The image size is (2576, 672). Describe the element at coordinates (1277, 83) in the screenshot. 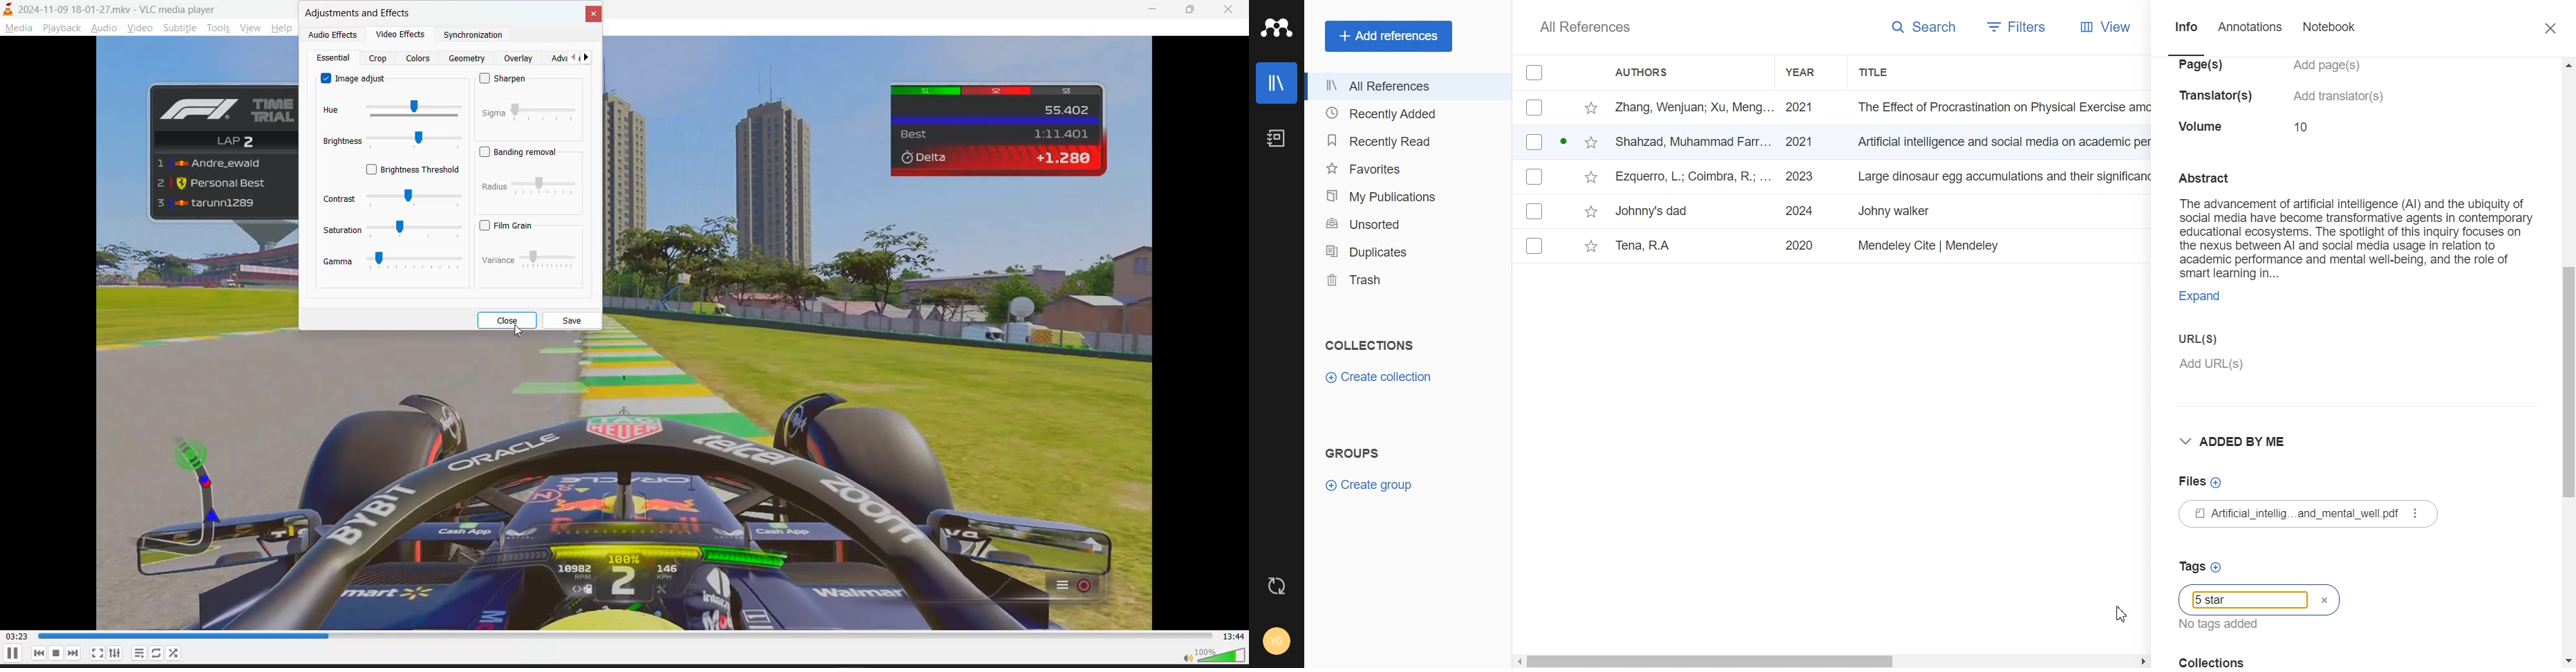

I see `Library` at that location.